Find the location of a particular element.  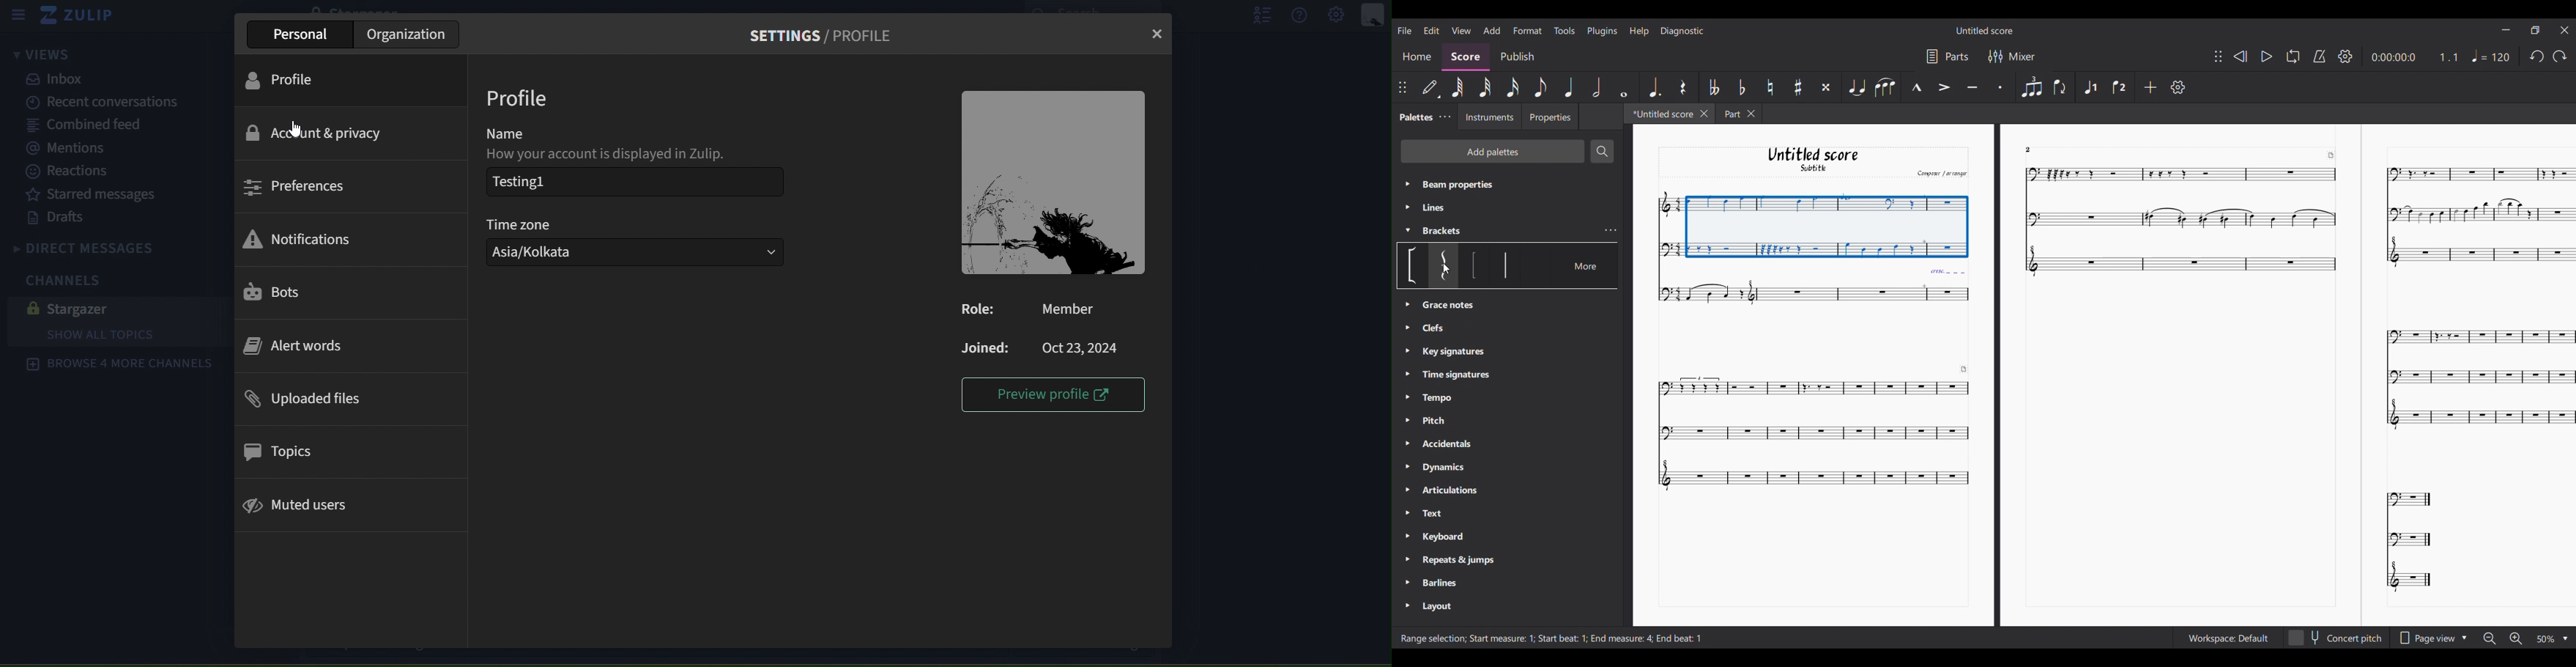

Option under bracket section is located at coordinates (1413, 266).